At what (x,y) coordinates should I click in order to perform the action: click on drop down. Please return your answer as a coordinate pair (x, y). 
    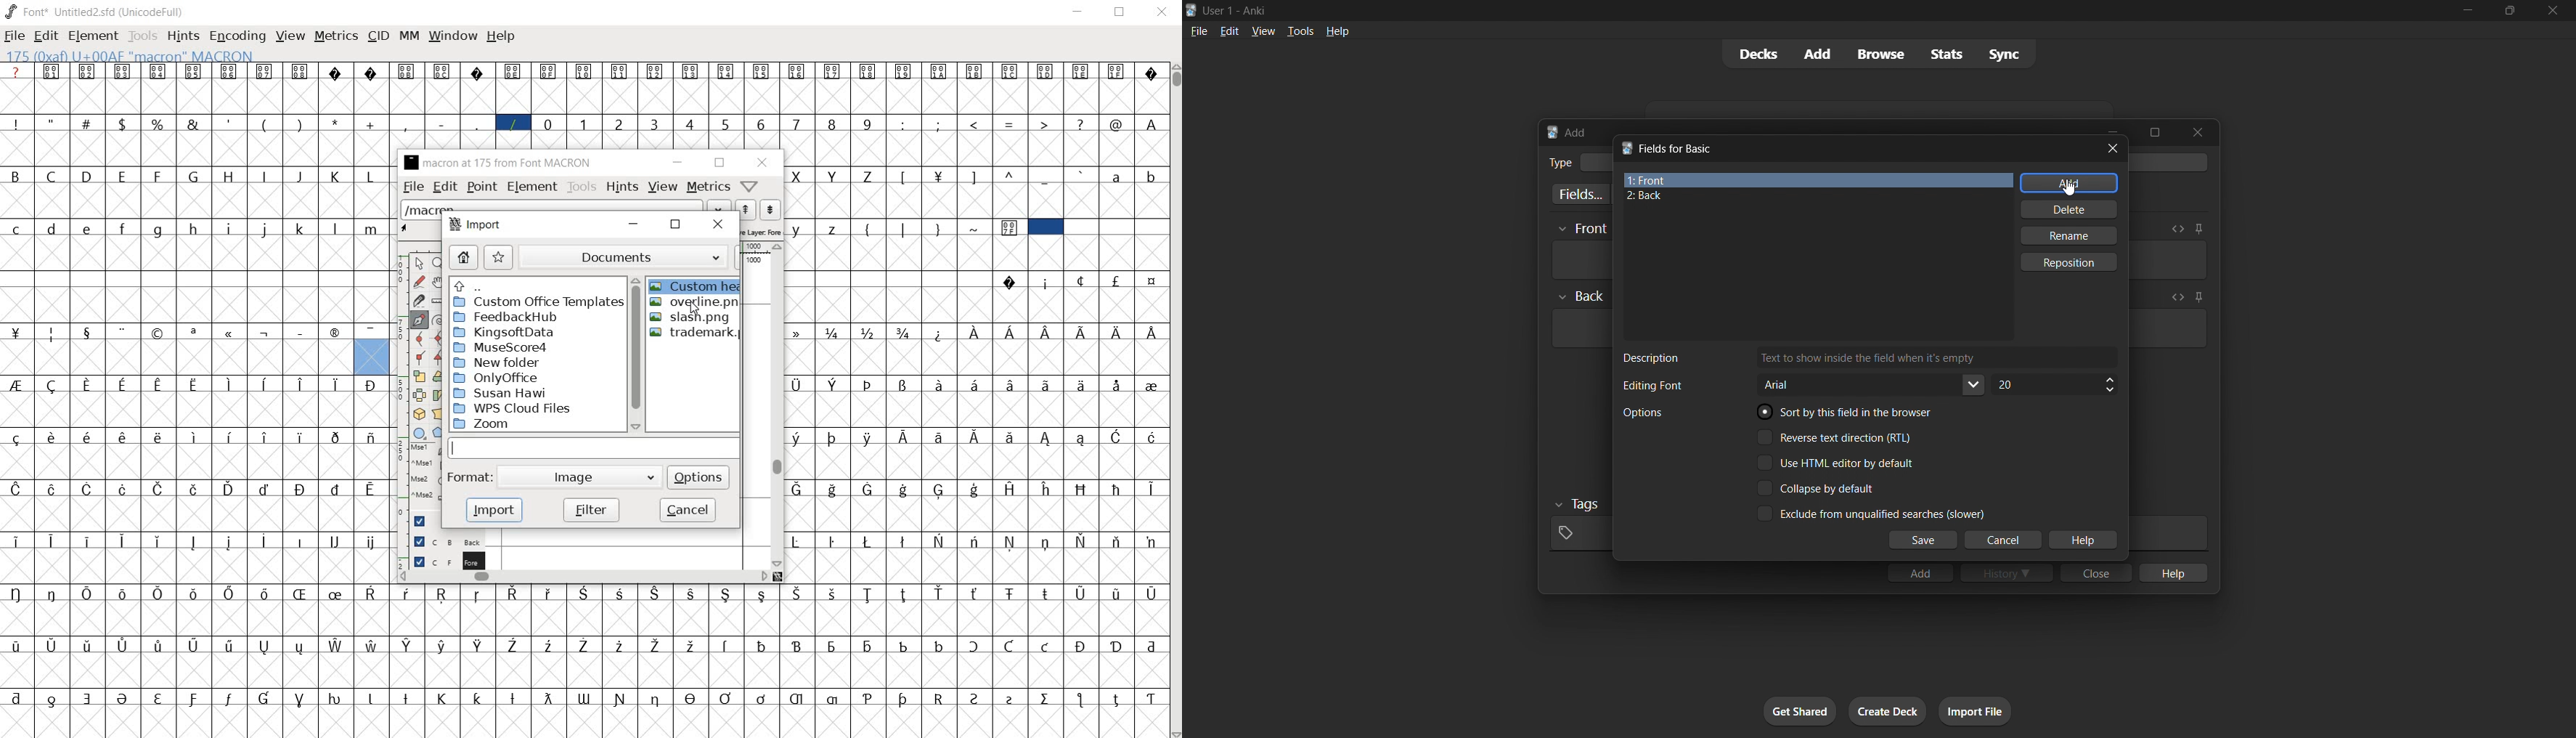
    Looking at the image, I should click on (720, 256).